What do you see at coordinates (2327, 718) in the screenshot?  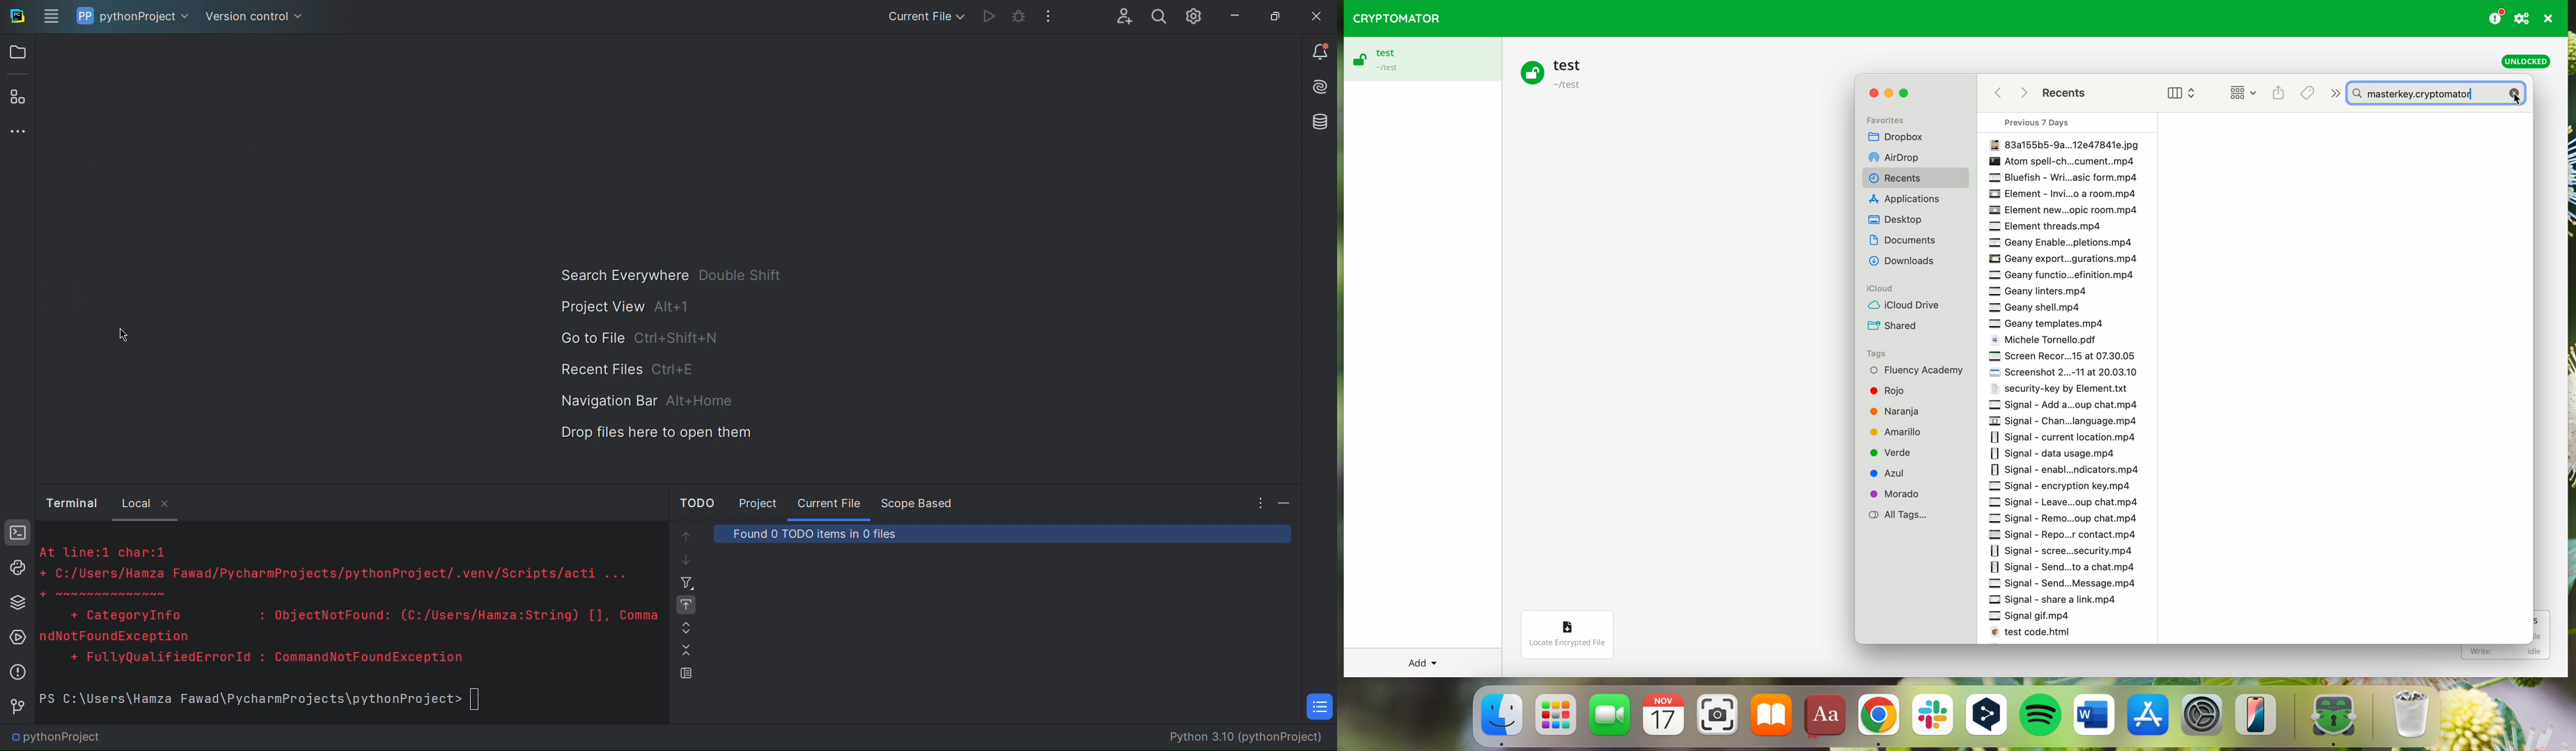 I see `cryptomator app` at bounding box center [2327, 718].